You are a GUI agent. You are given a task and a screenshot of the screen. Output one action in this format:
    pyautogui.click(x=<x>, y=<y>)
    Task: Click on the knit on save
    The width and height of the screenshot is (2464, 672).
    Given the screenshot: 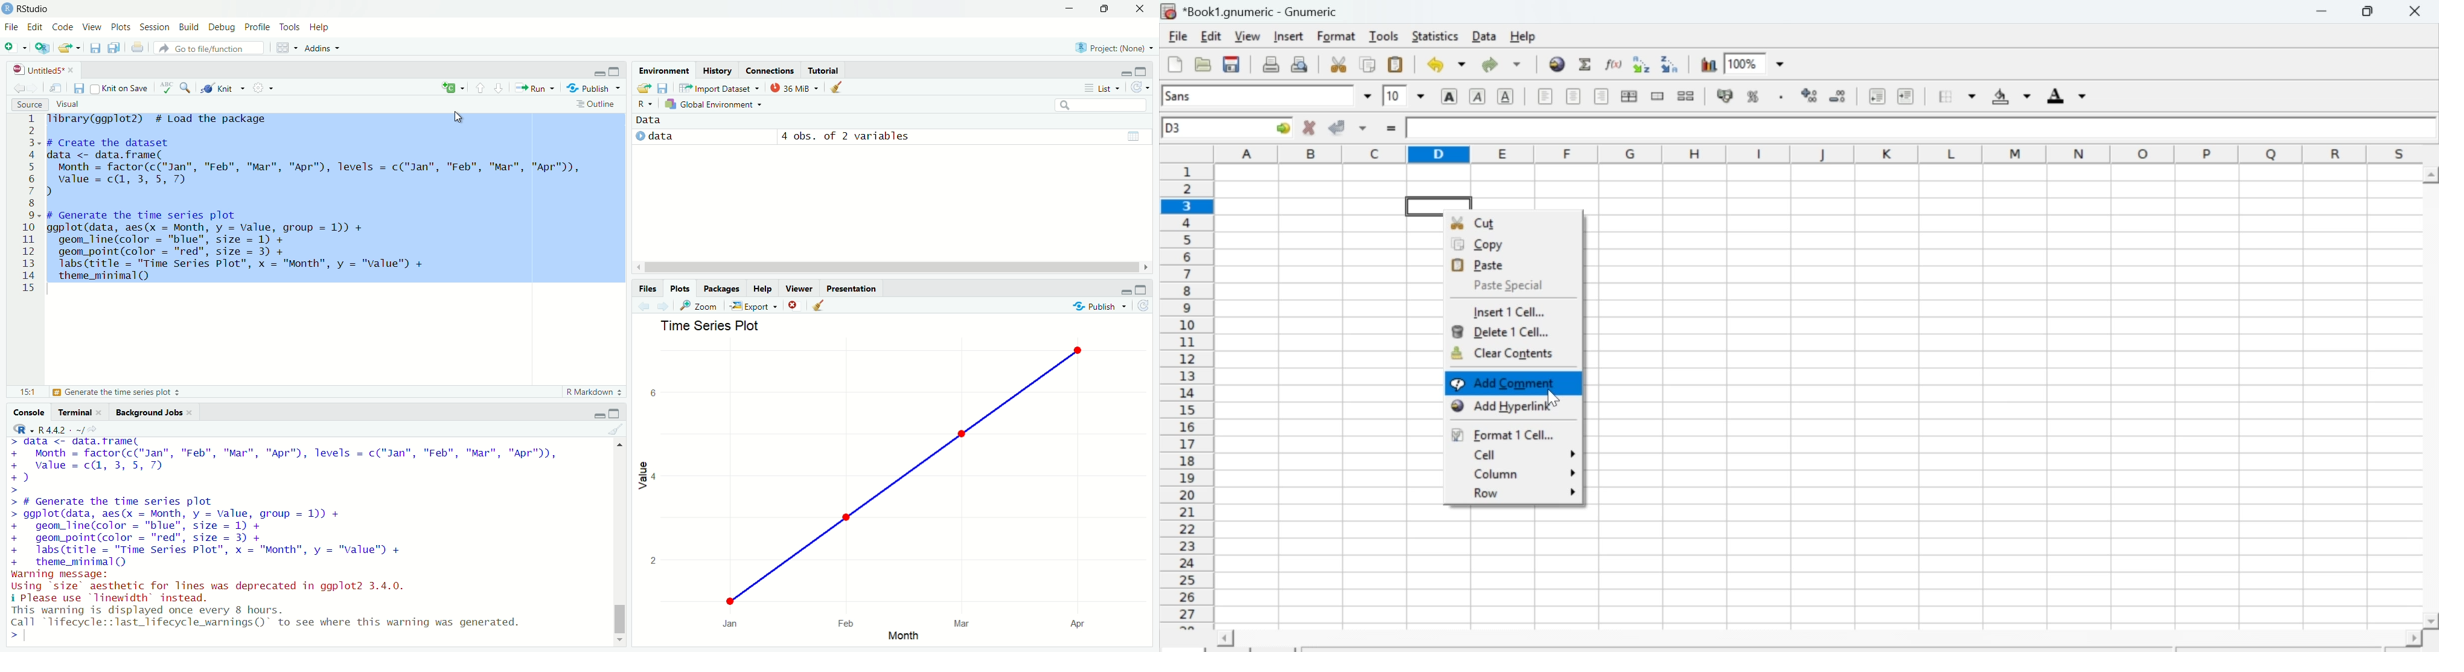 What is the action you would take?
    pyautogui.click(x=120, y=88)
    